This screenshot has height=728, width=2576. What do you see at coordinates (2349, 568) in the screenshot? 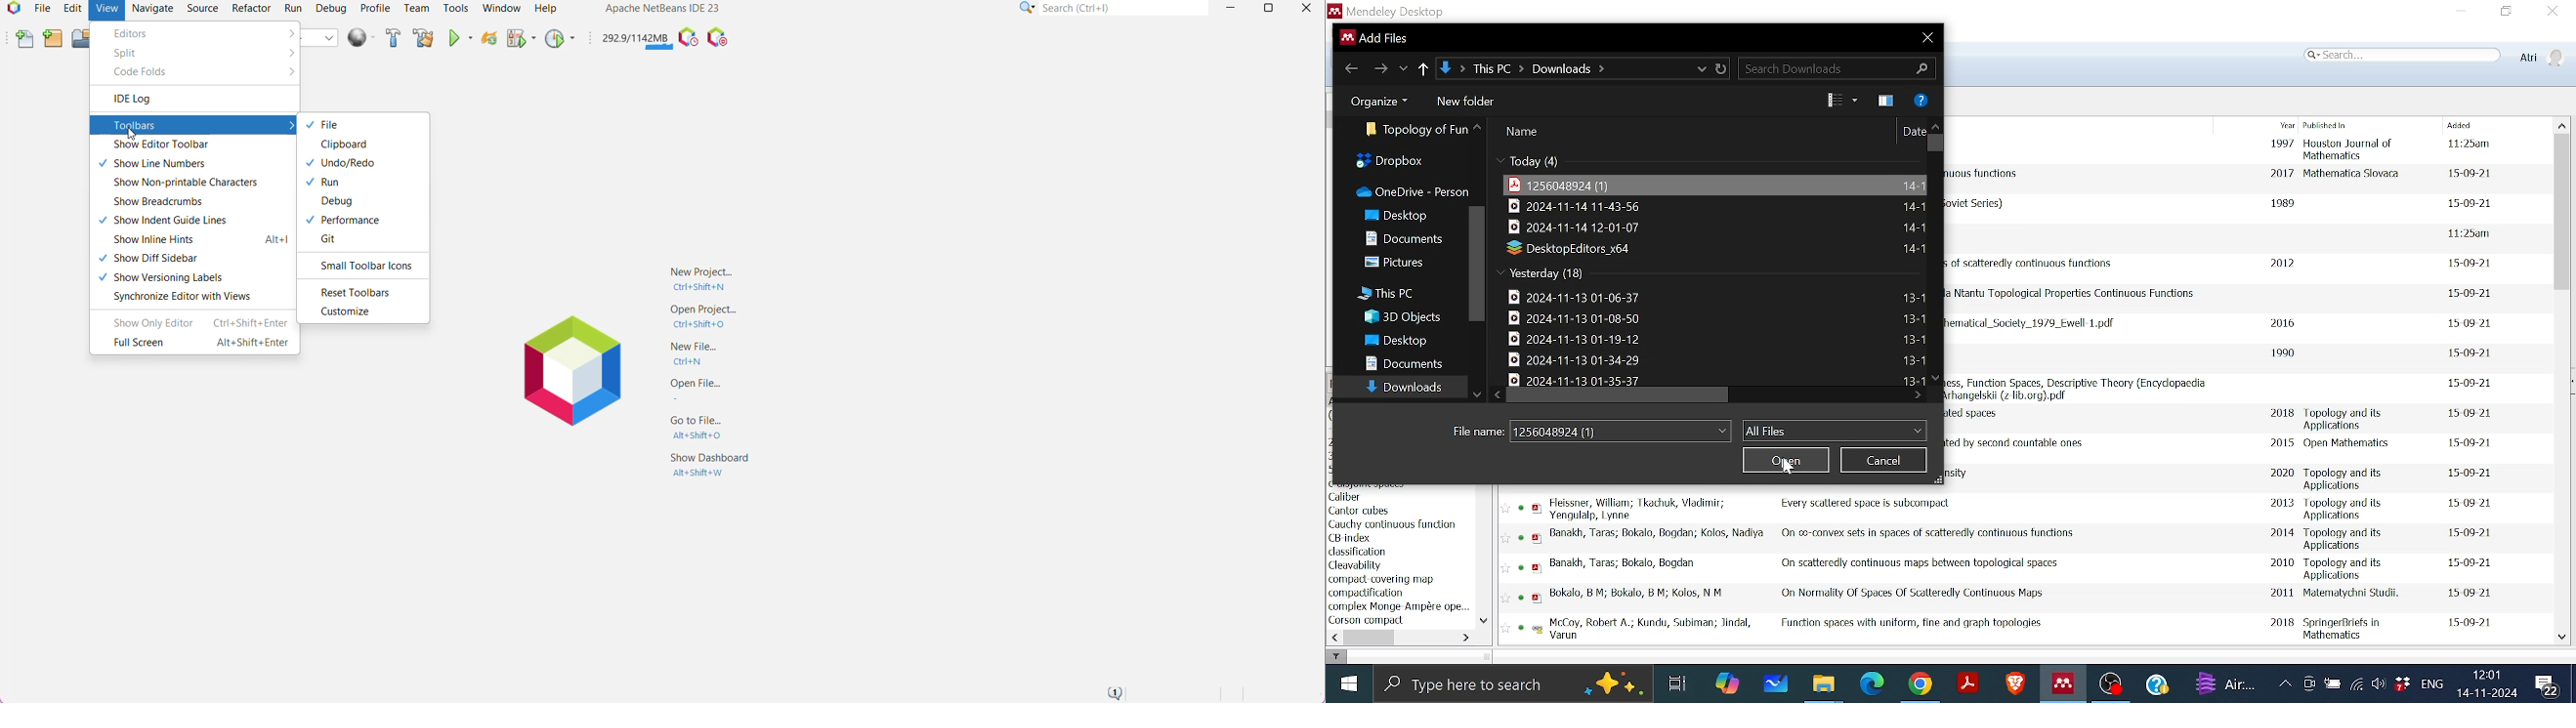
I see `Published in` at bounding box center [2349, 568].